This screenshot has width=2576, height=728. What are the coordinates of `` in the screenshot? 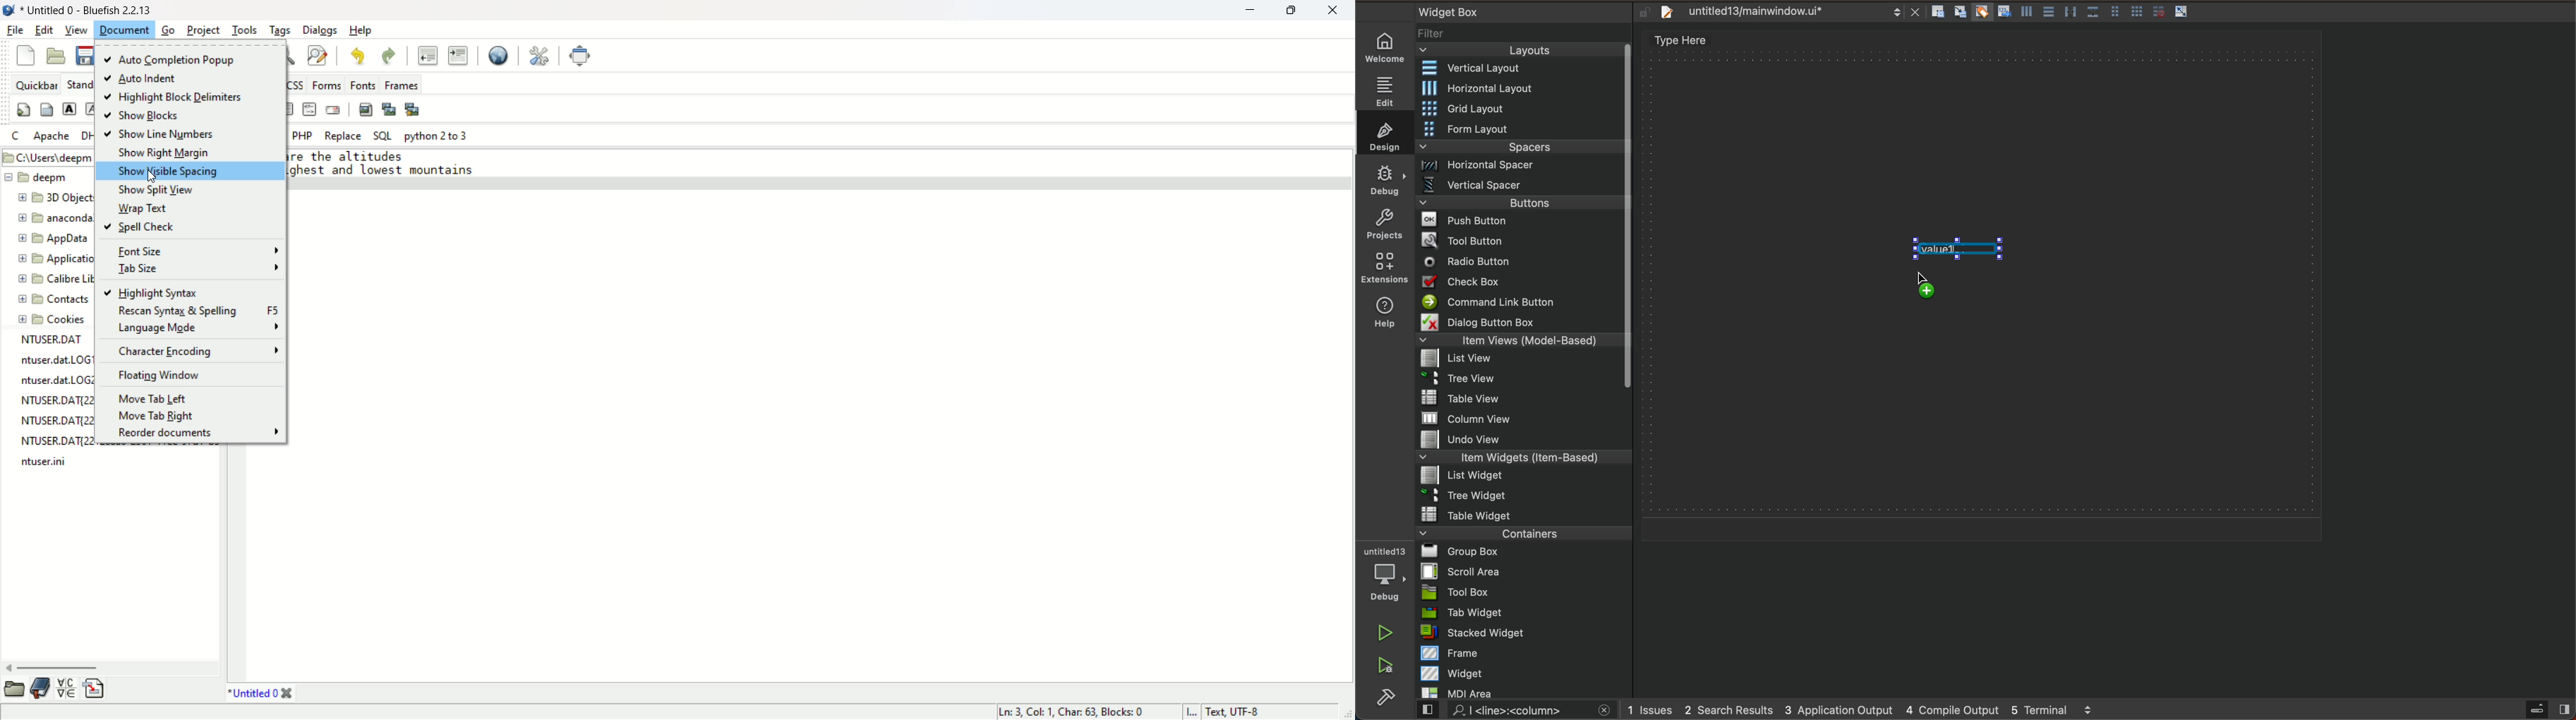 It's located at (1521, 477).